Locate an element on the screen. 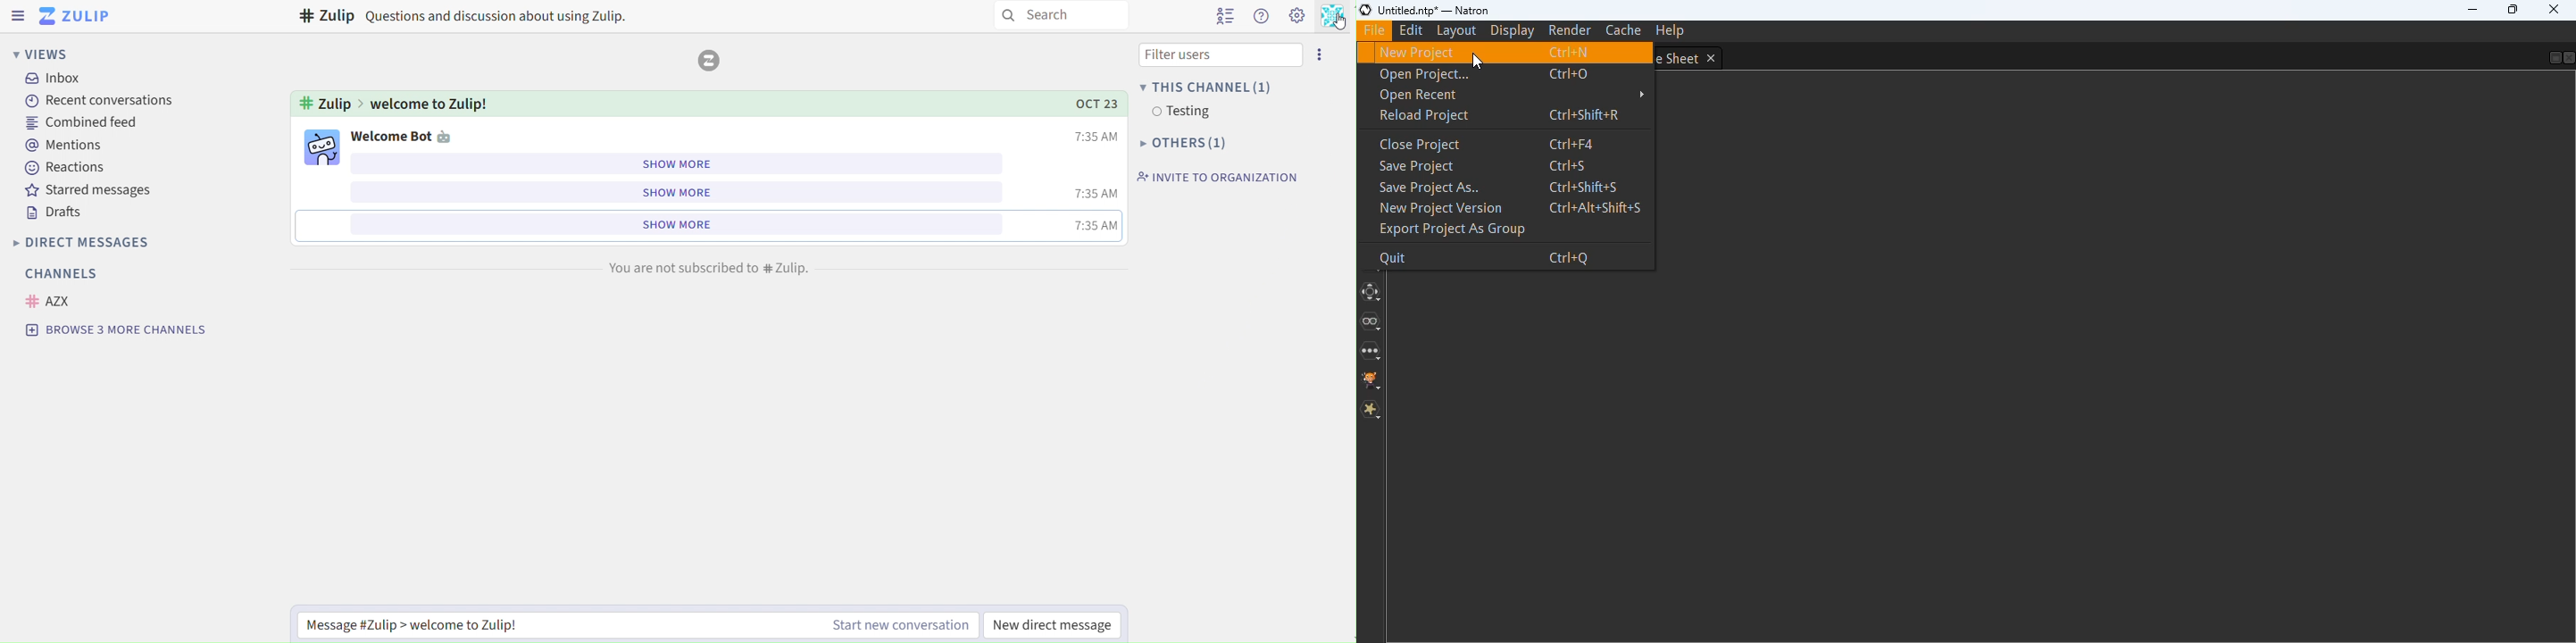  show more is located at coordinates (676, 163).